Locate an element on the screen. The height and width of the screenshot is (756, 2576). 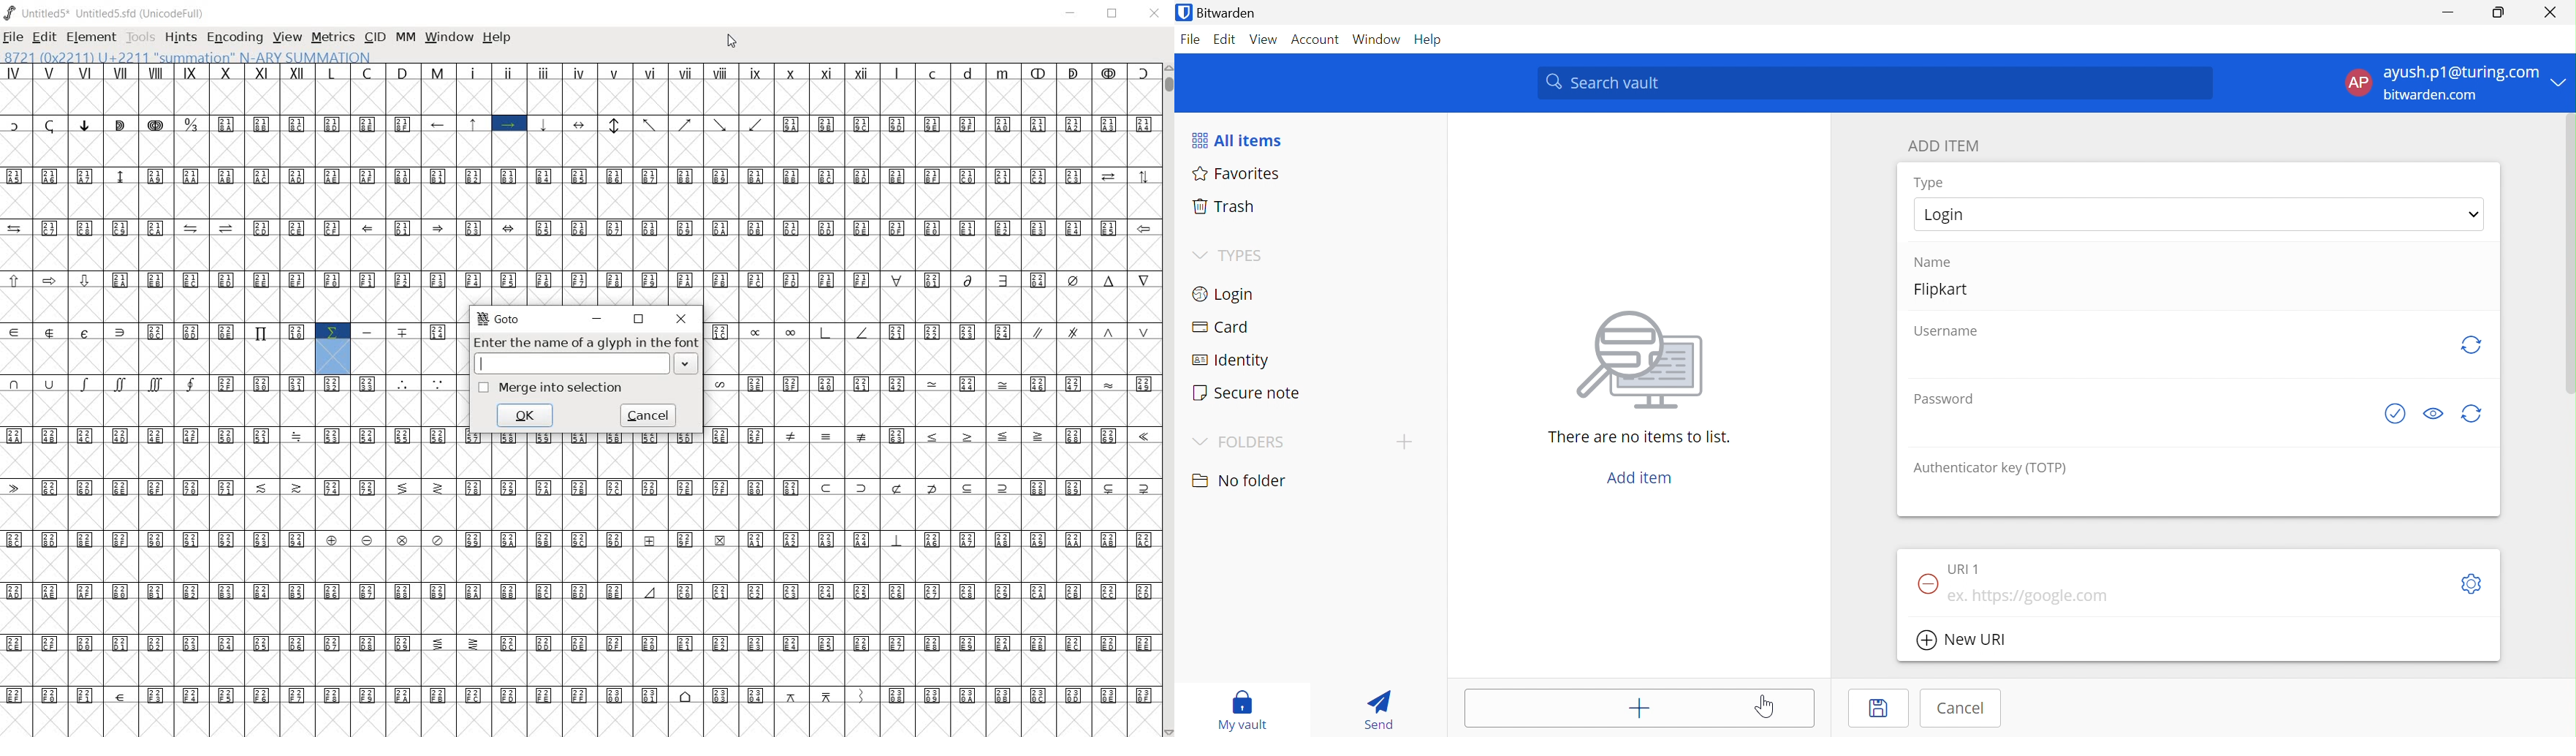
special symbols is located at coordinates (582, 694).